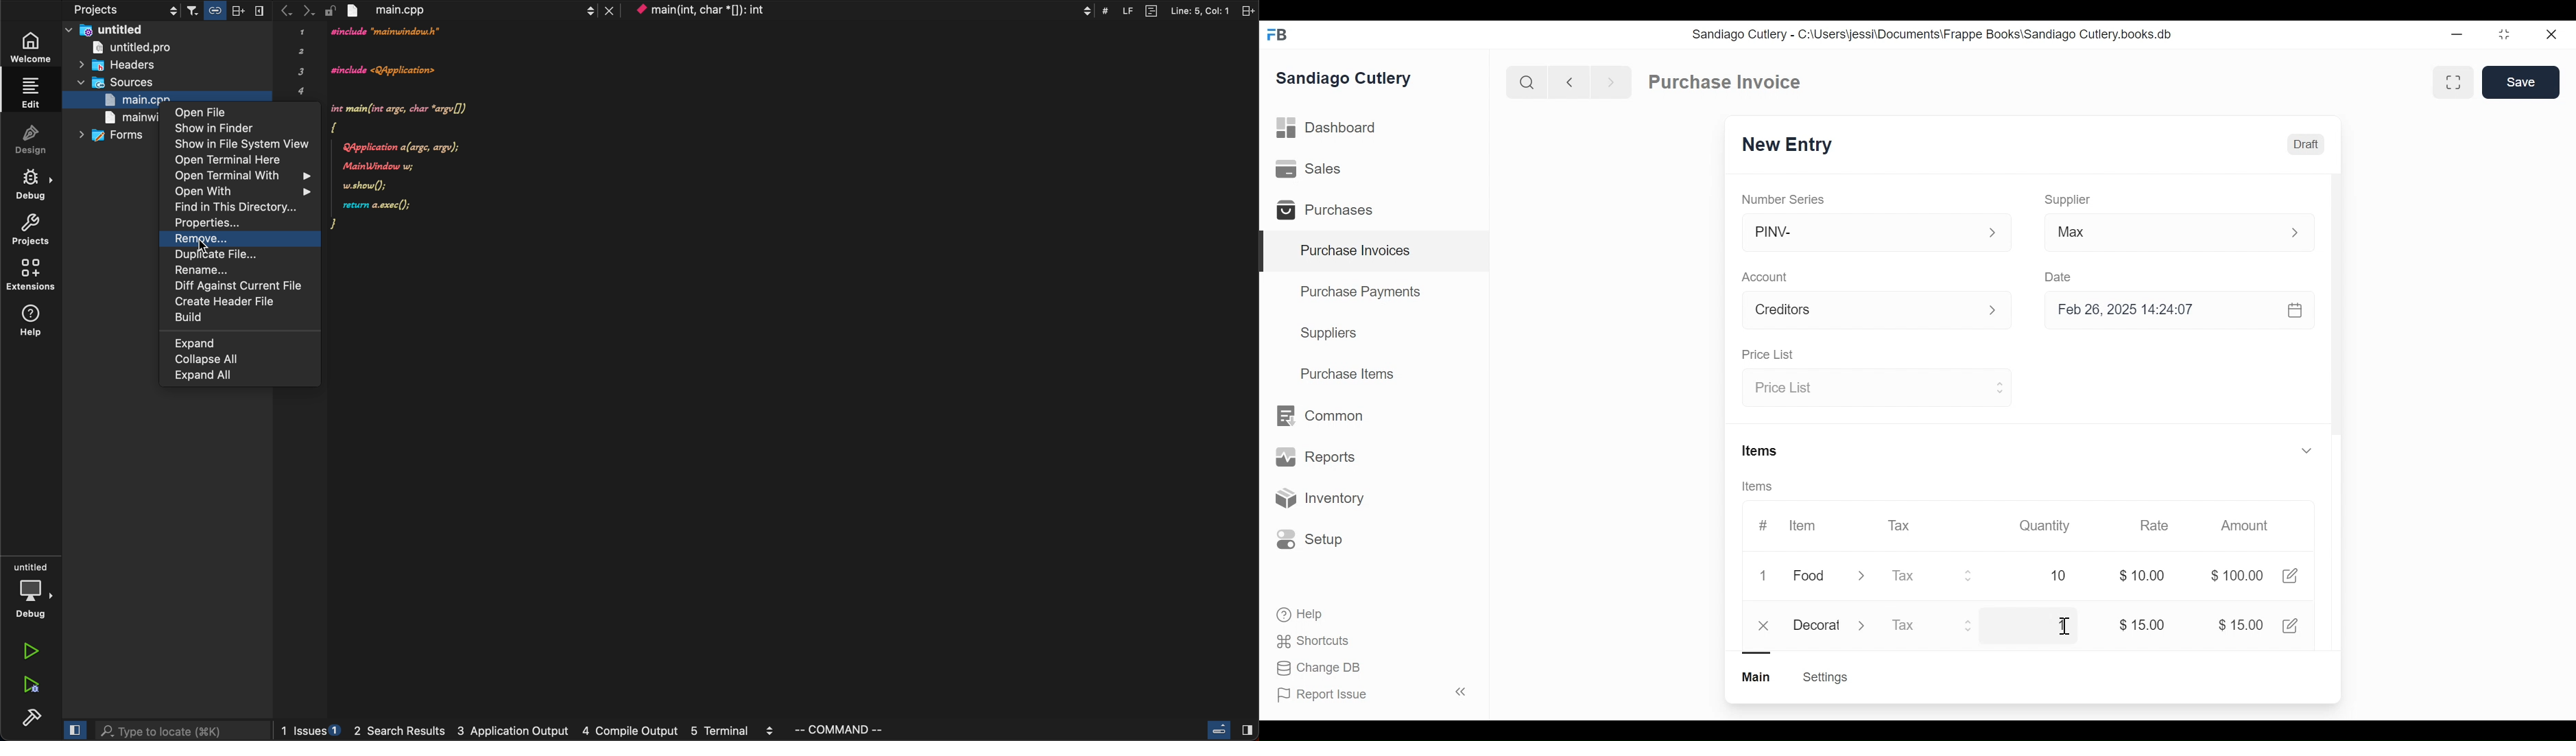 The width and height of the screenshot is (2576, 756). Describe the element at coordinates (1824, 677) in the screenshot. I see `Settings` at that location.